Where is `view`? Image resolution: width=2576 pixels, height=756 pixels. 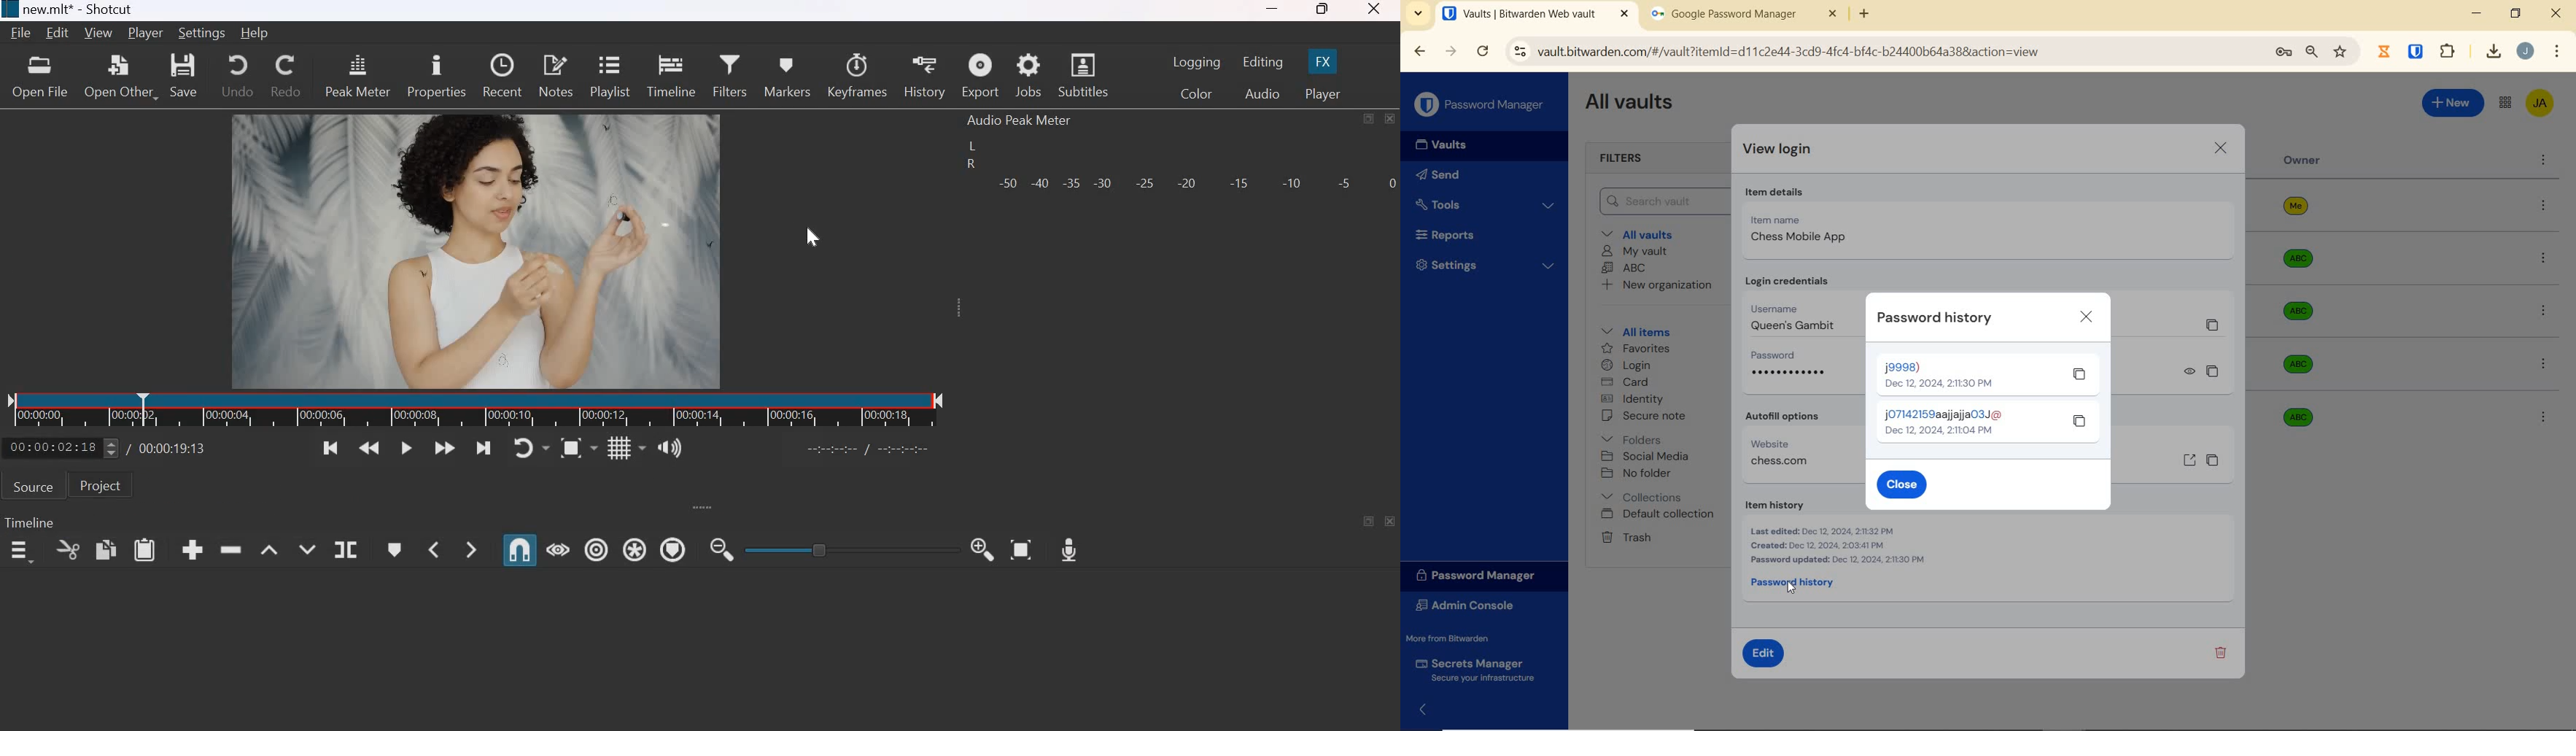 view is located at coordinates (2191, 372).